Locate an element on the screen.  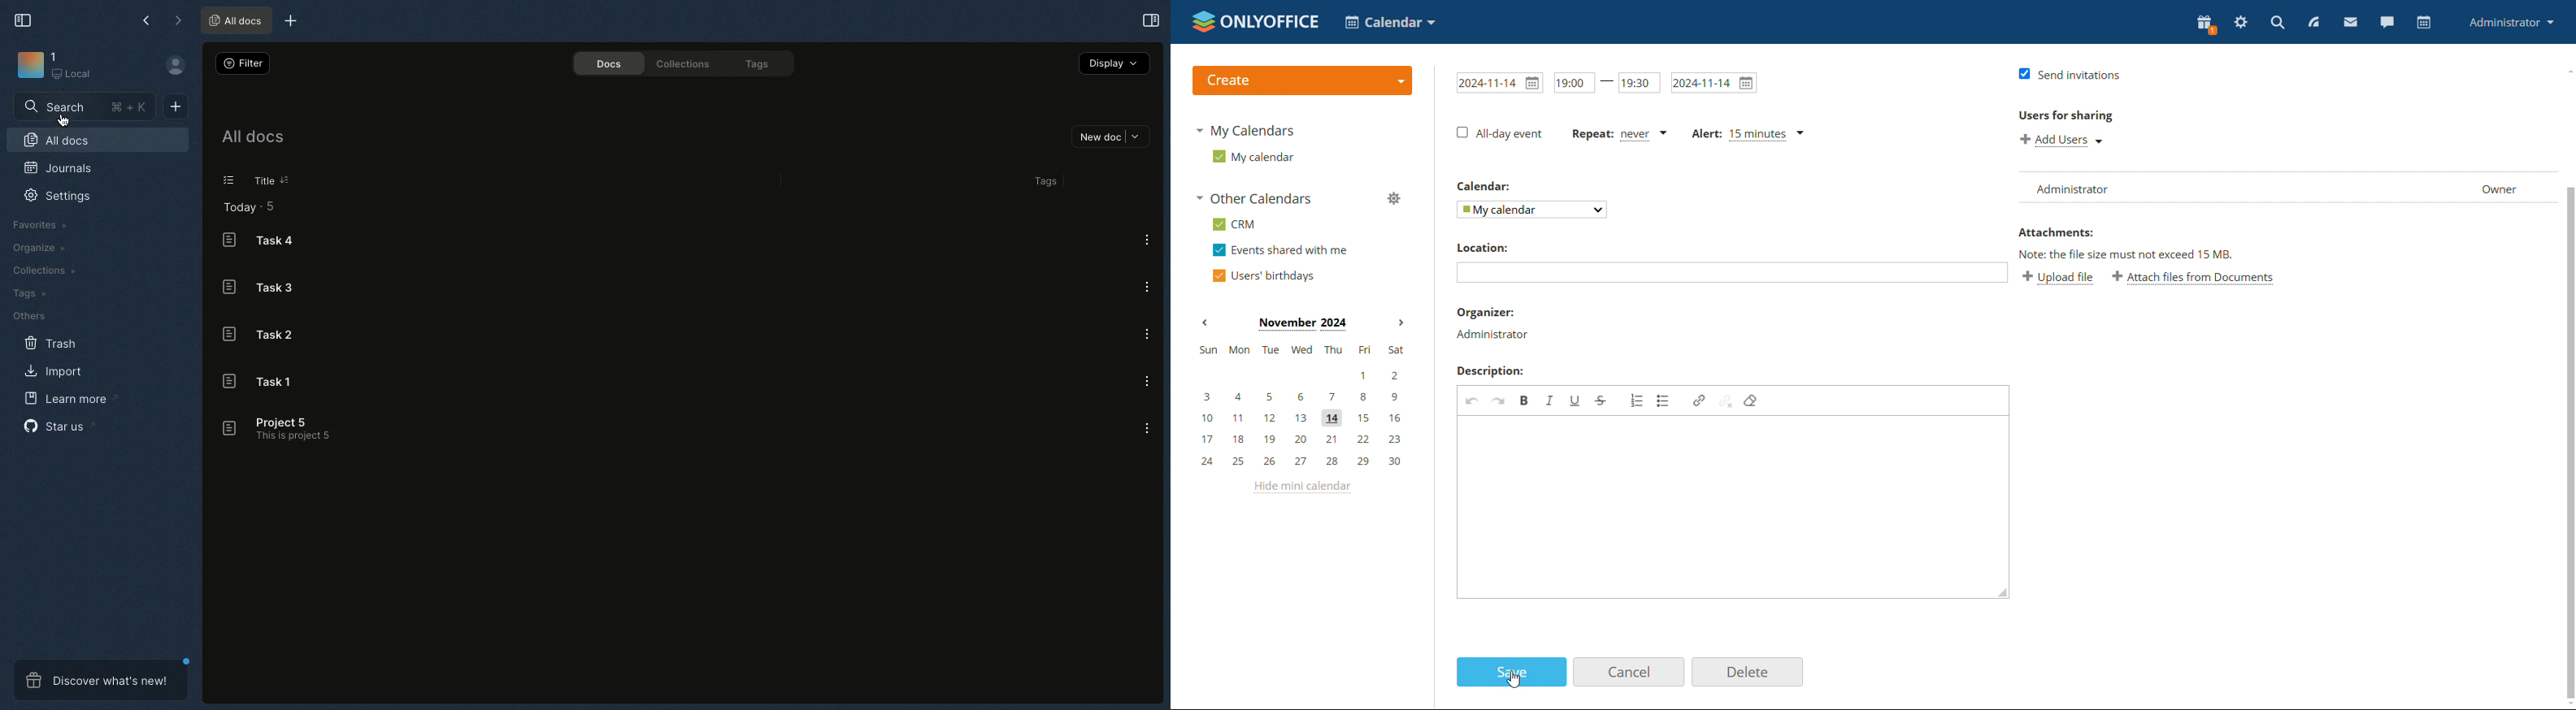
bold is located at coordinates (1523, 401).